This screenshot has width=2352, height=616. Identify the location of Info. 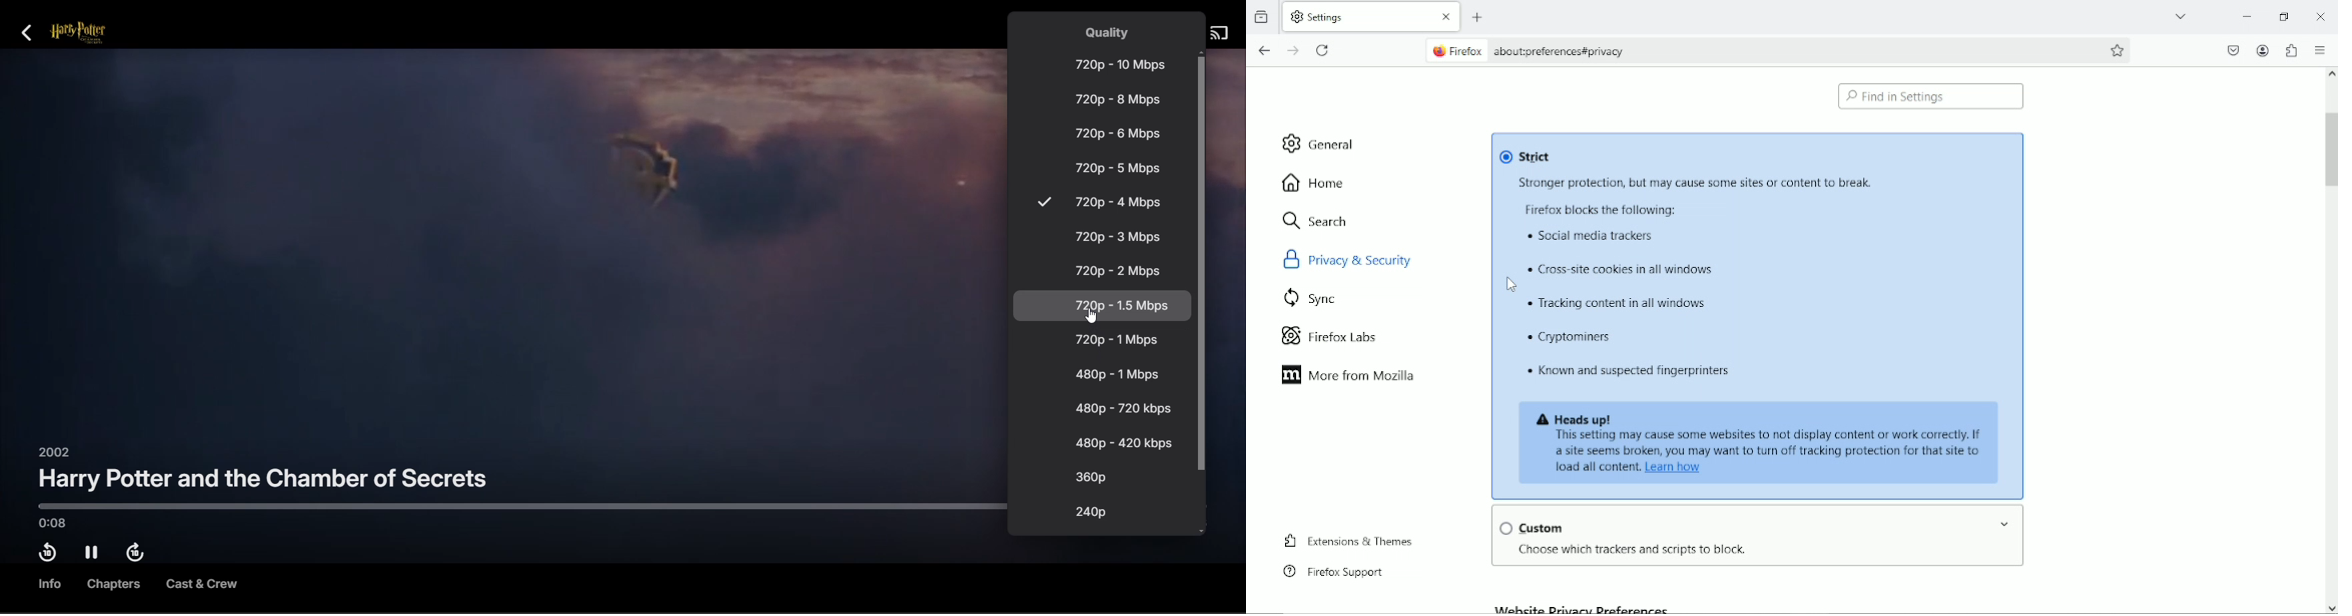
(47, 584).